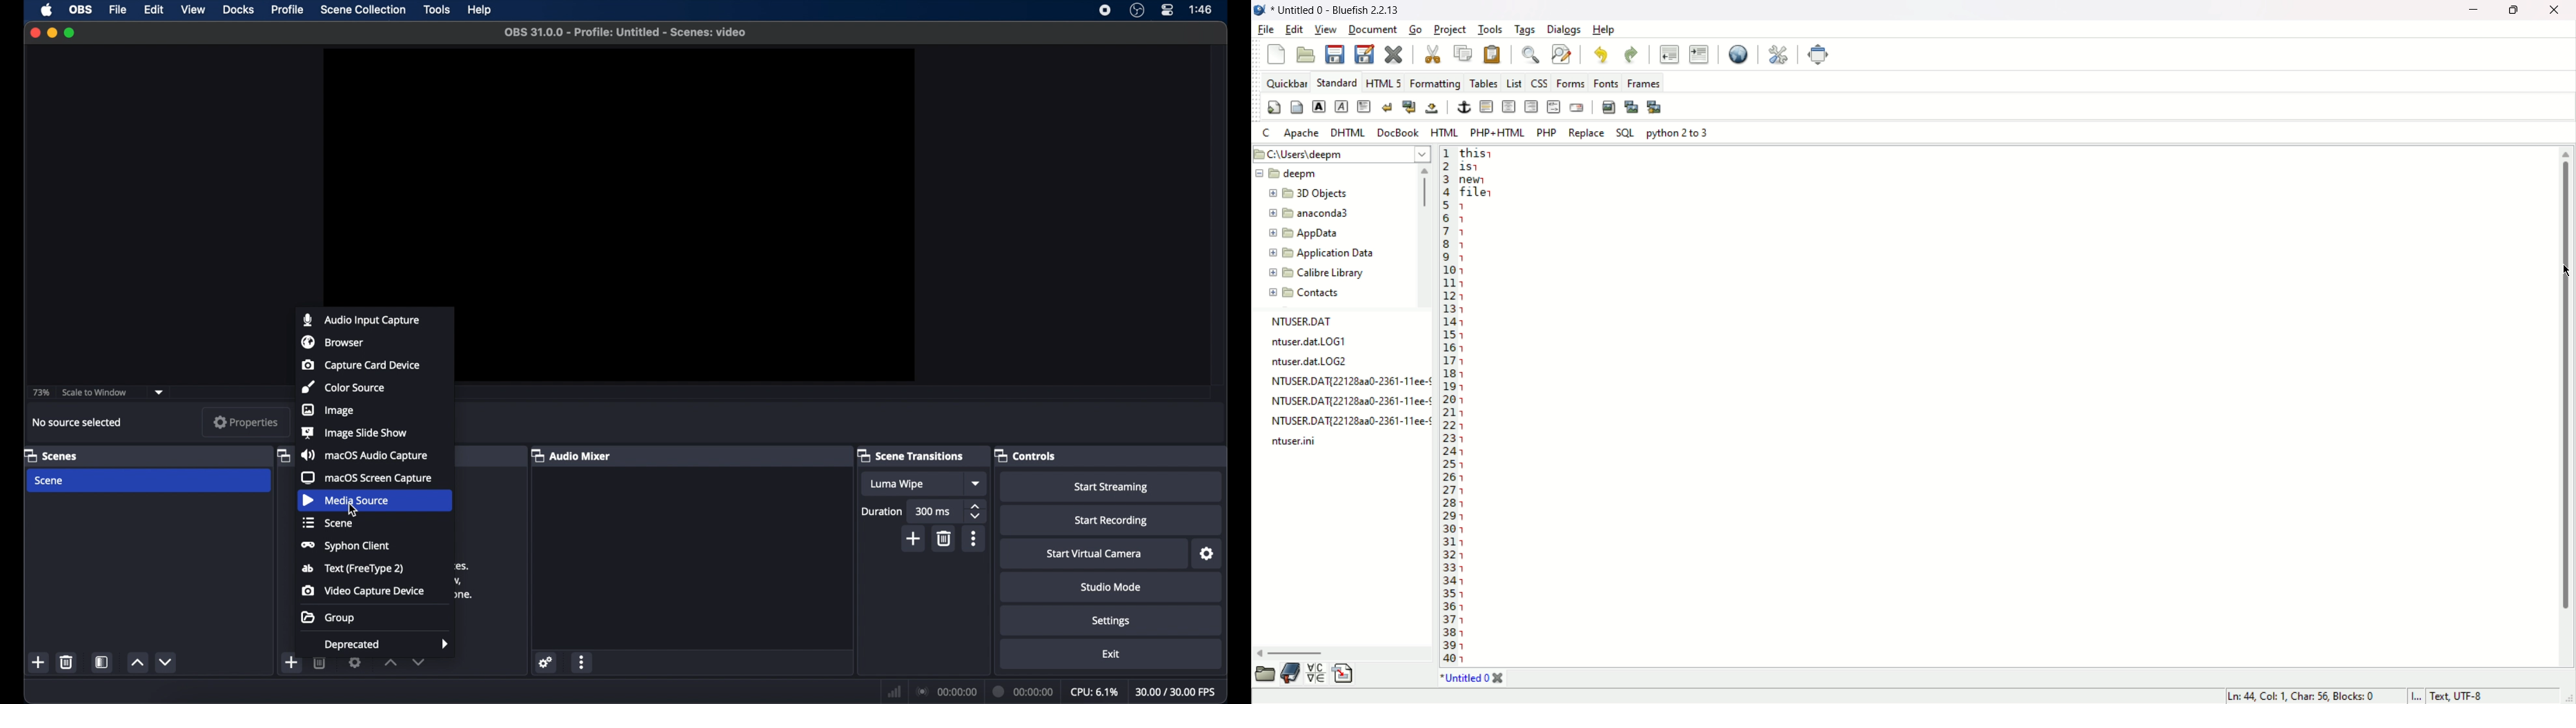  Describe the element at coordinates (1291, 672) in the screenshot. I see `bookmarks` at that location.